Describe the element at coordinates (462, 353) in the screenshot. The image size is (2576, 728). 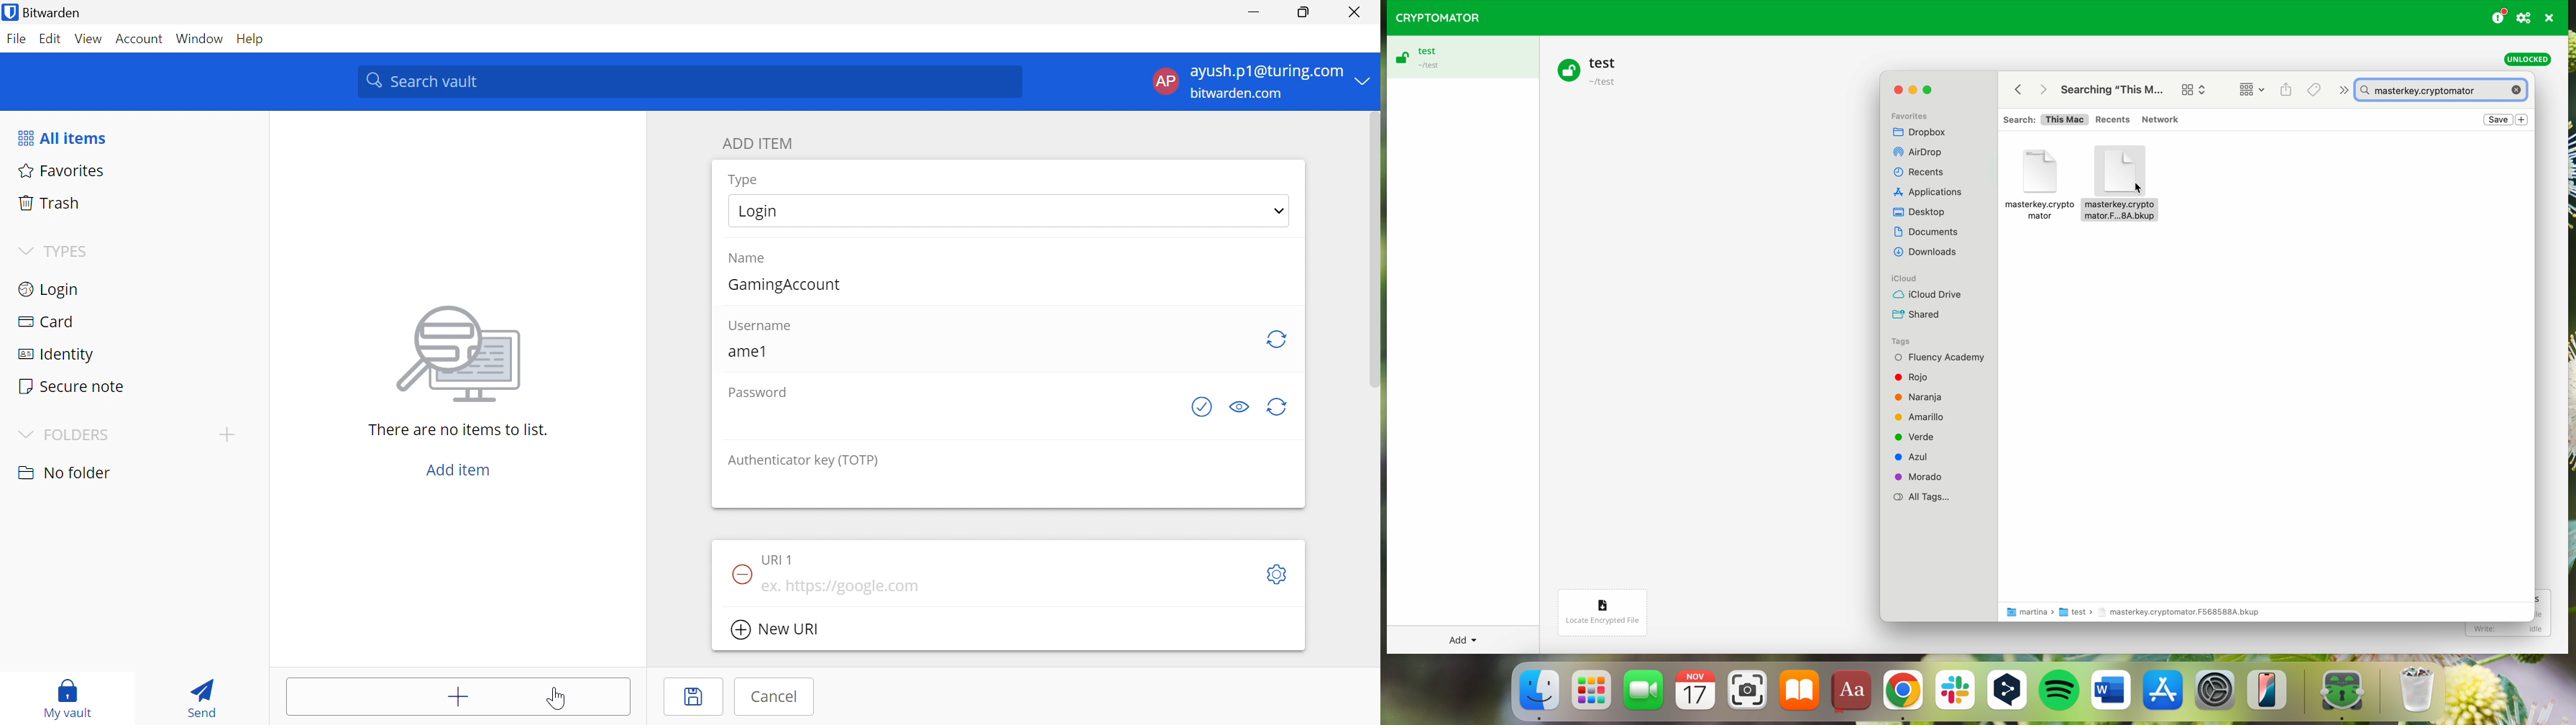
I see `Image` at that location.